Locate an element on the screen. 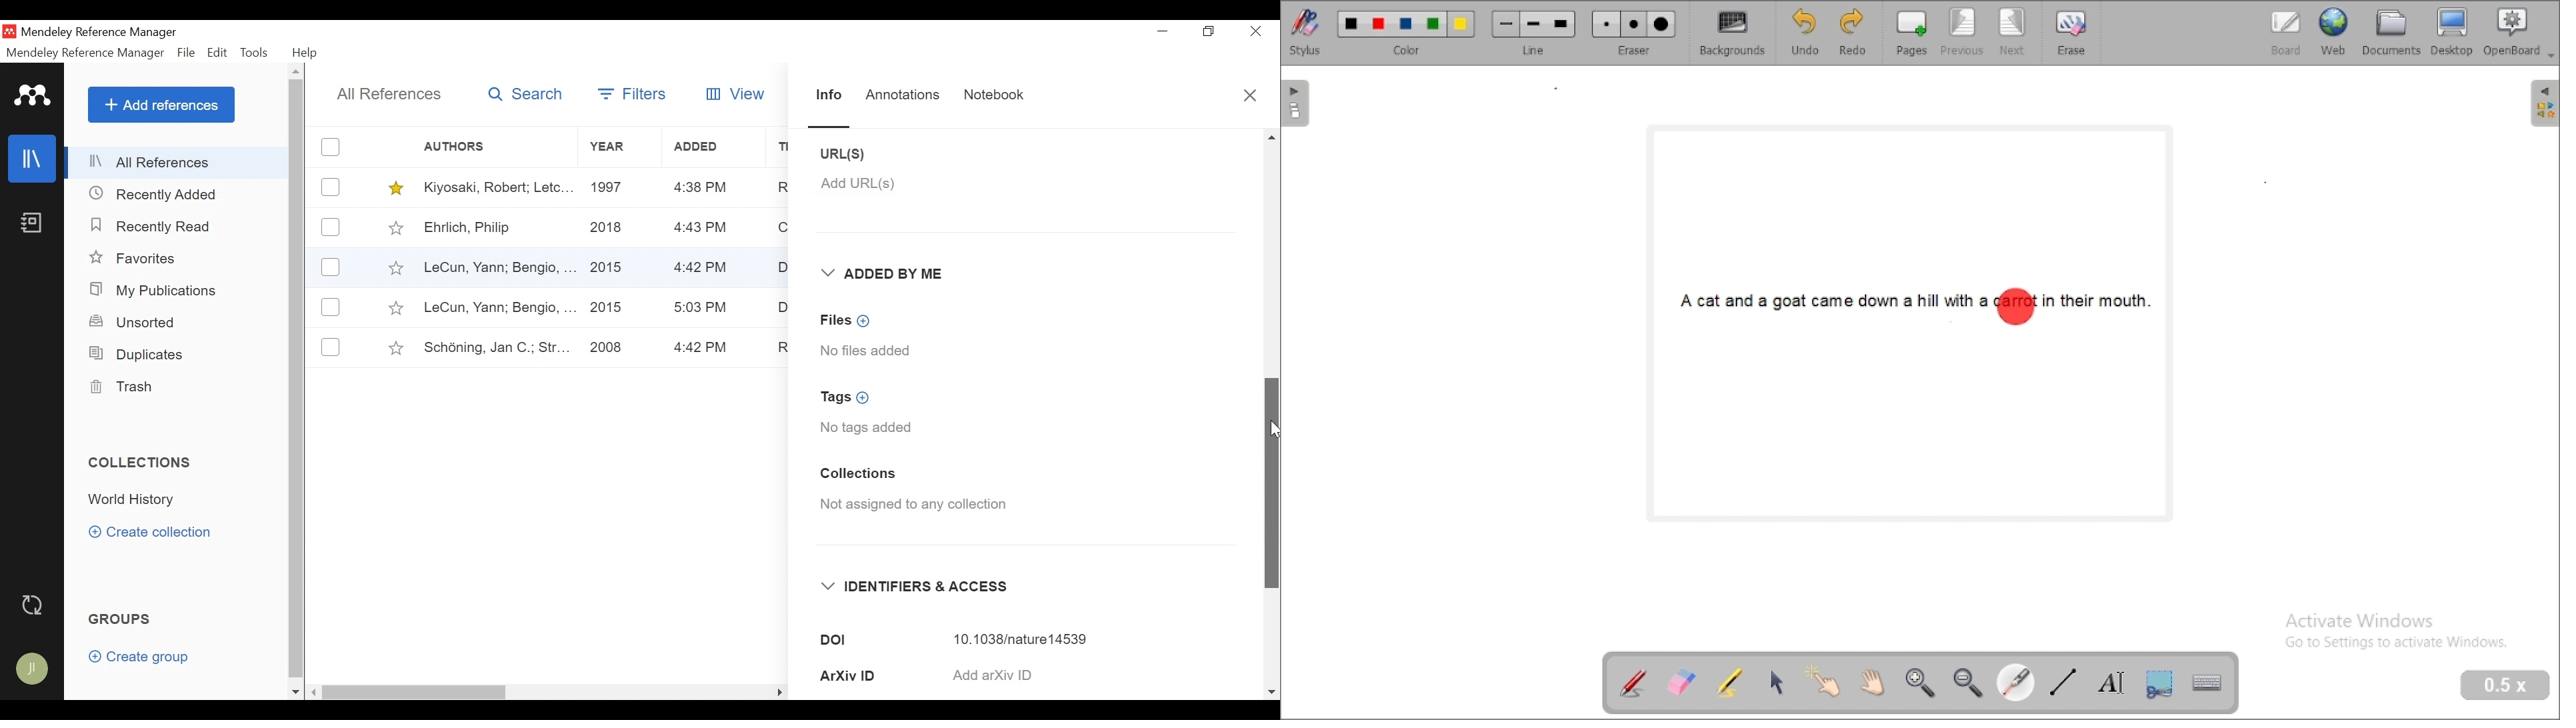  Slider is located at coordinates (831, 126).